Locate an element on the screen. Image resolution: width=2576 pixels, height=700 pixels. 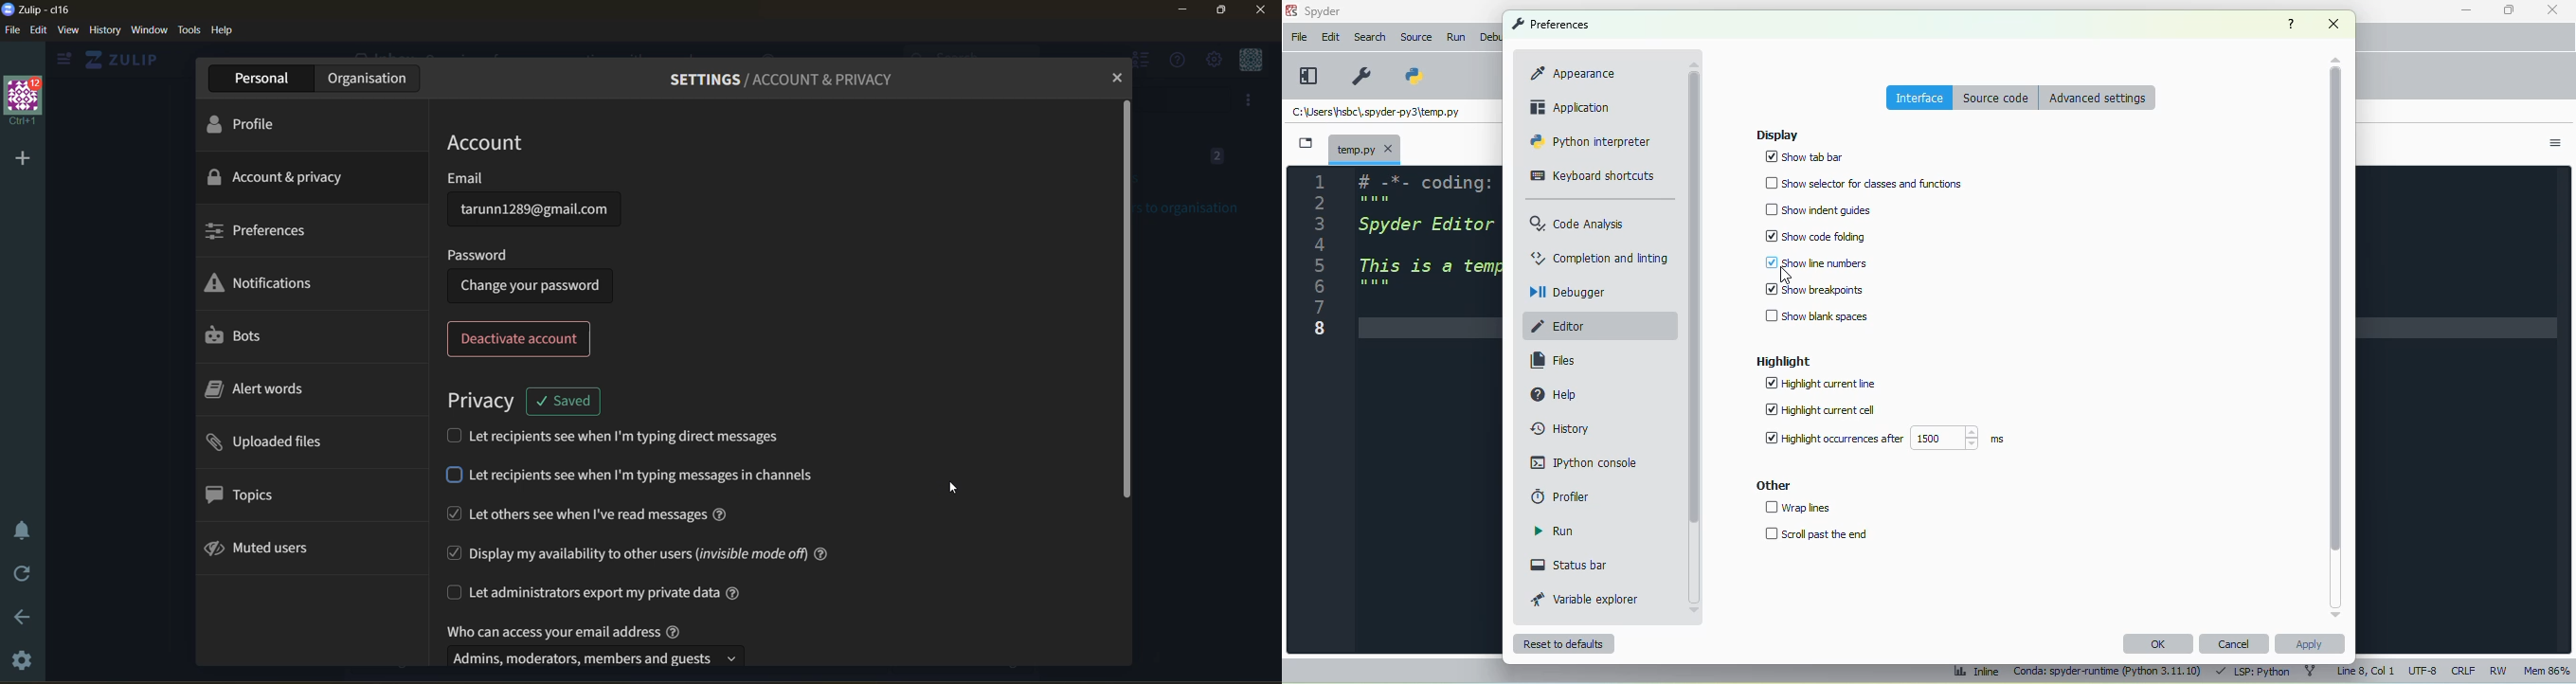
show tab bar is located at coordinates (1805, 157).